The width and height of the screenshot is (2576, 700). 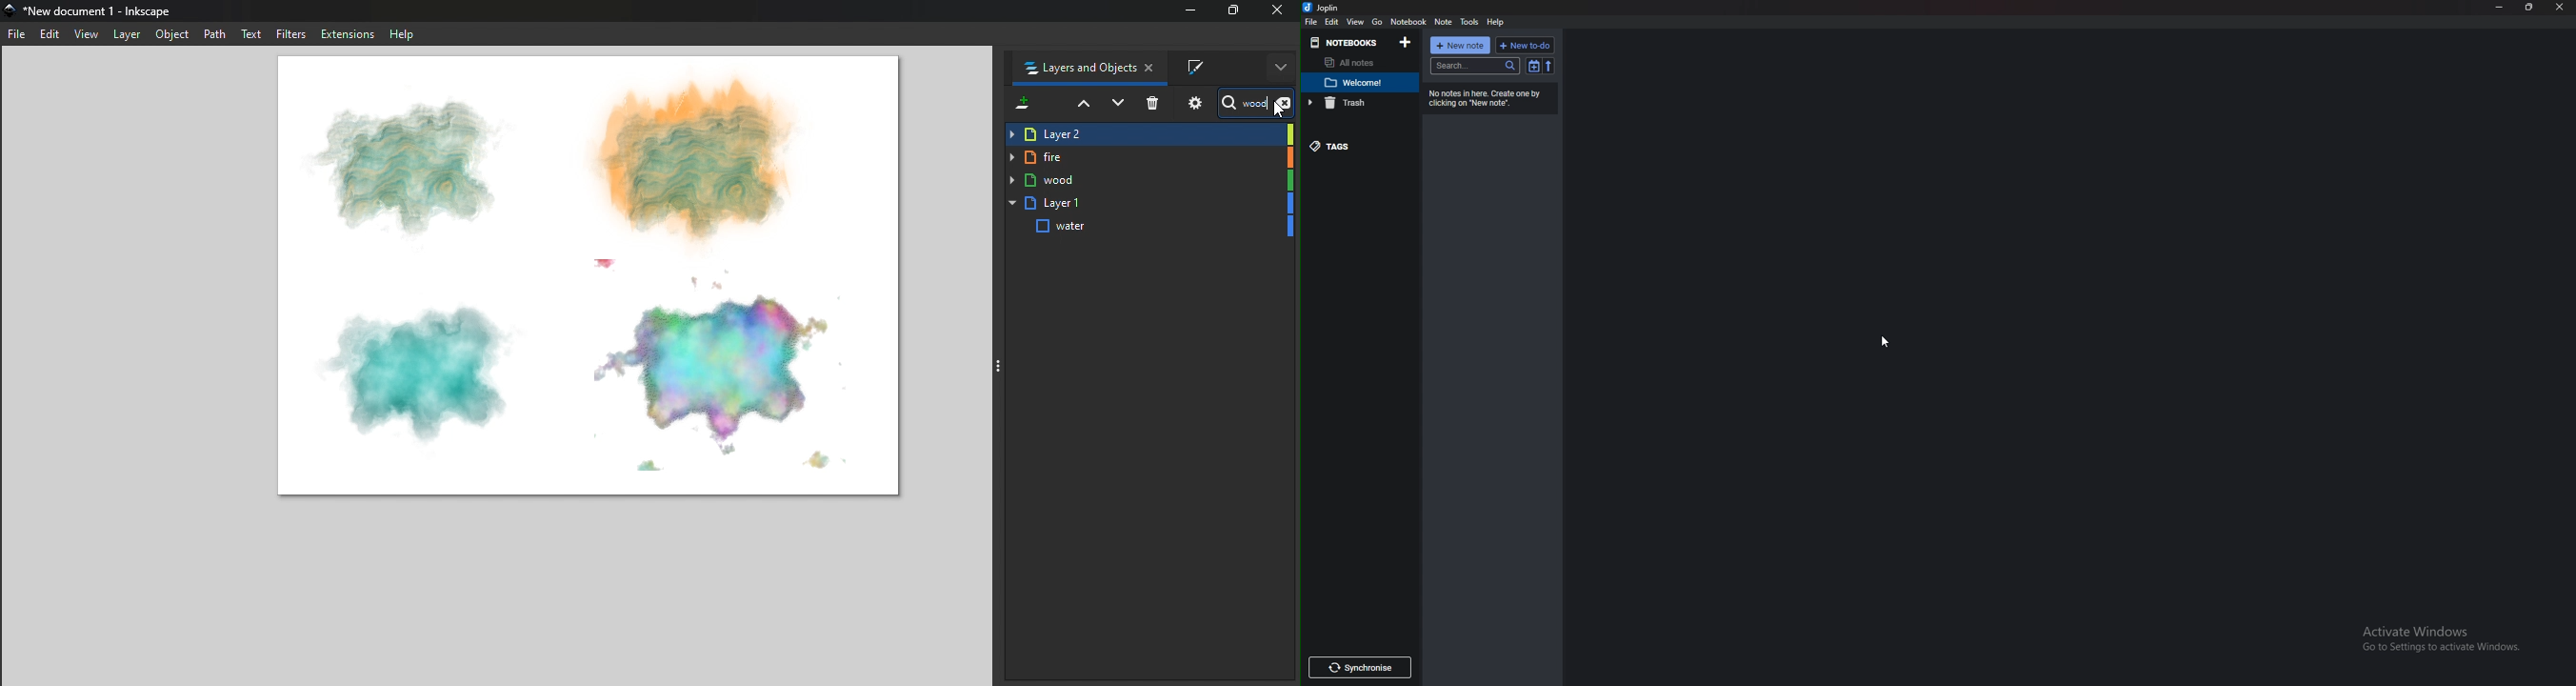 What do you see at coordinates (1232, 10) in the screenshot?
I see `Maximize` at bounding box center [1232, 10].